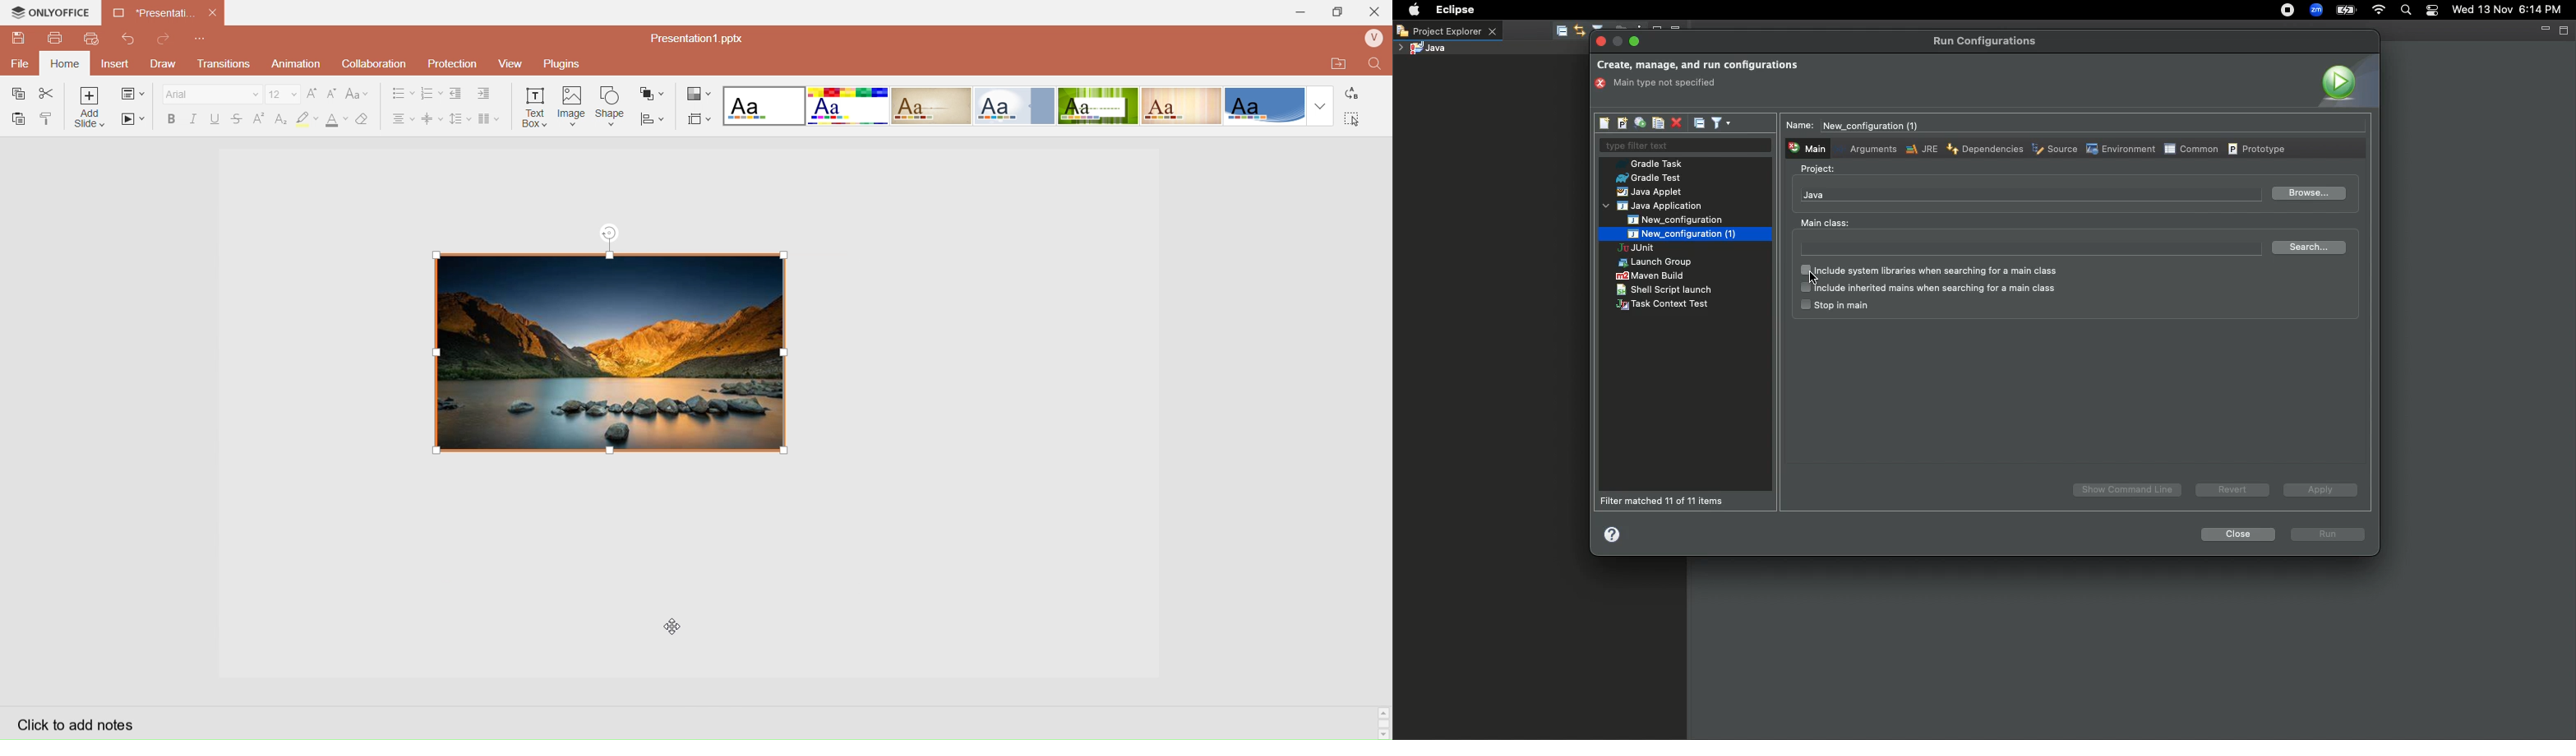 The height and width of the screenshot is (756, 2576). Describe the element at coordinates (338, 120) in the screenshot. I see `Font Color` at that location.